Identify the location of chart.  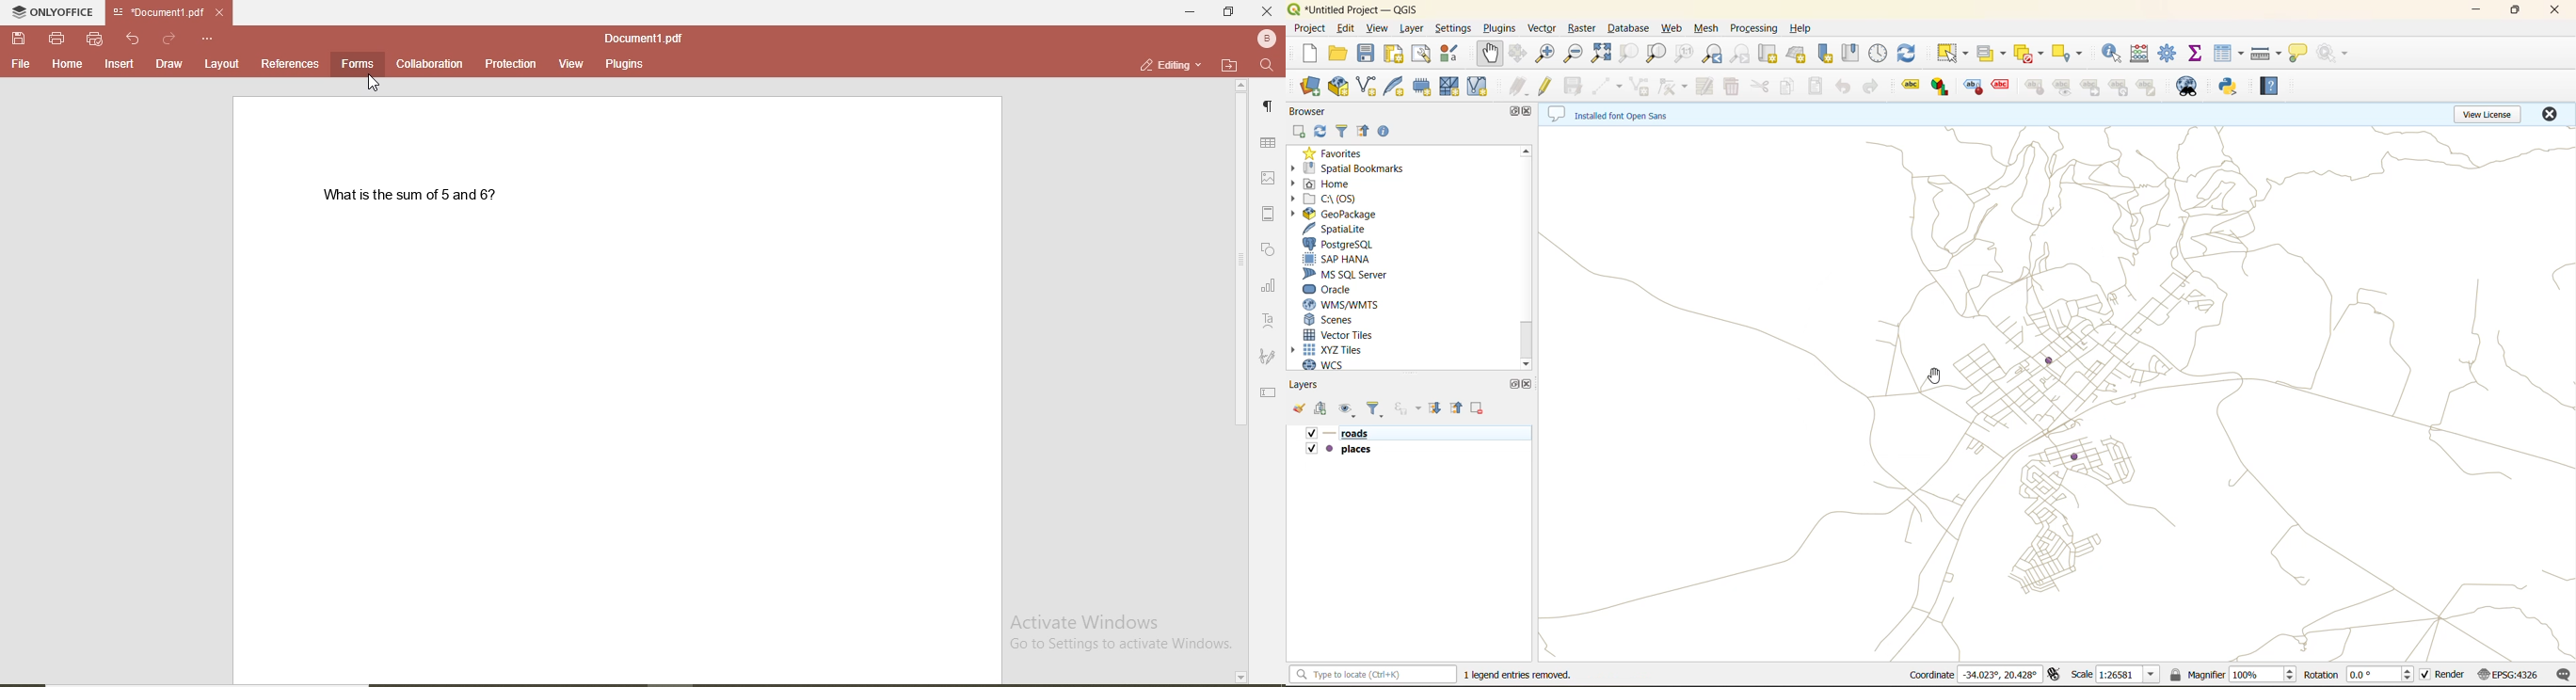
(1270, 286).